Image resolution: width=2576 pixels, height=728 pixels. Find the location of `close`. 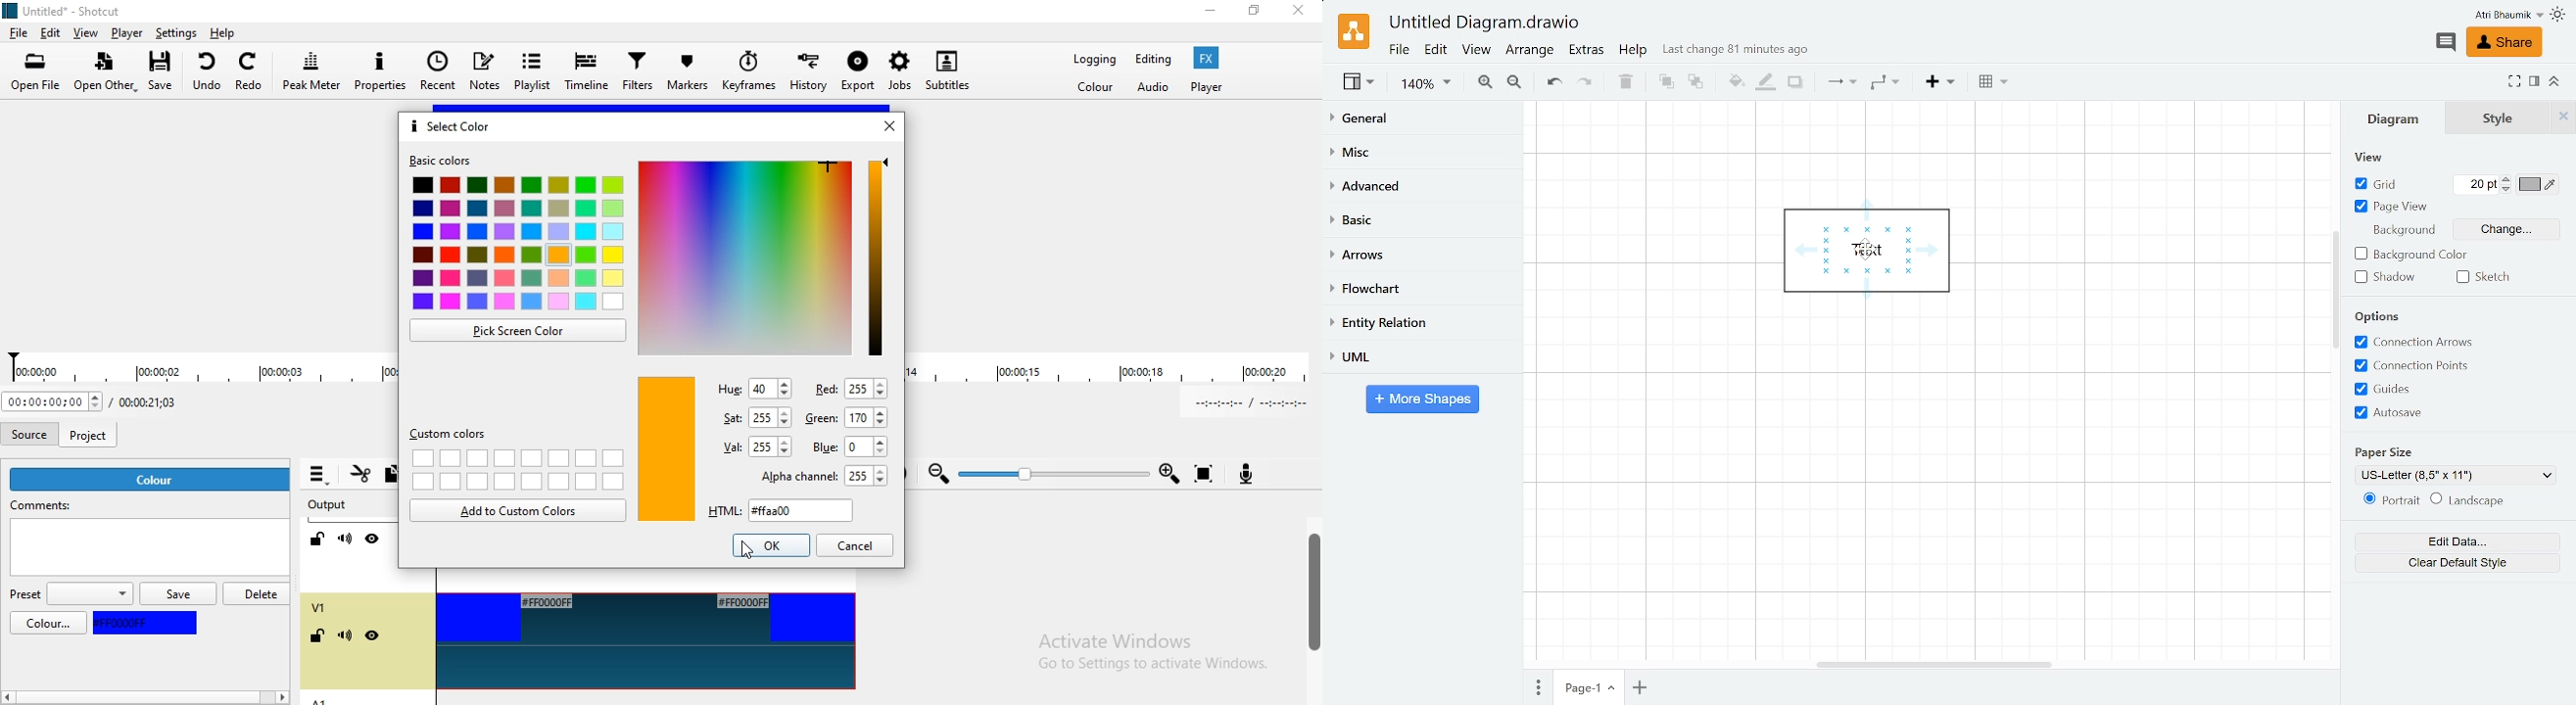

close is located at coordinates (1304, 12).